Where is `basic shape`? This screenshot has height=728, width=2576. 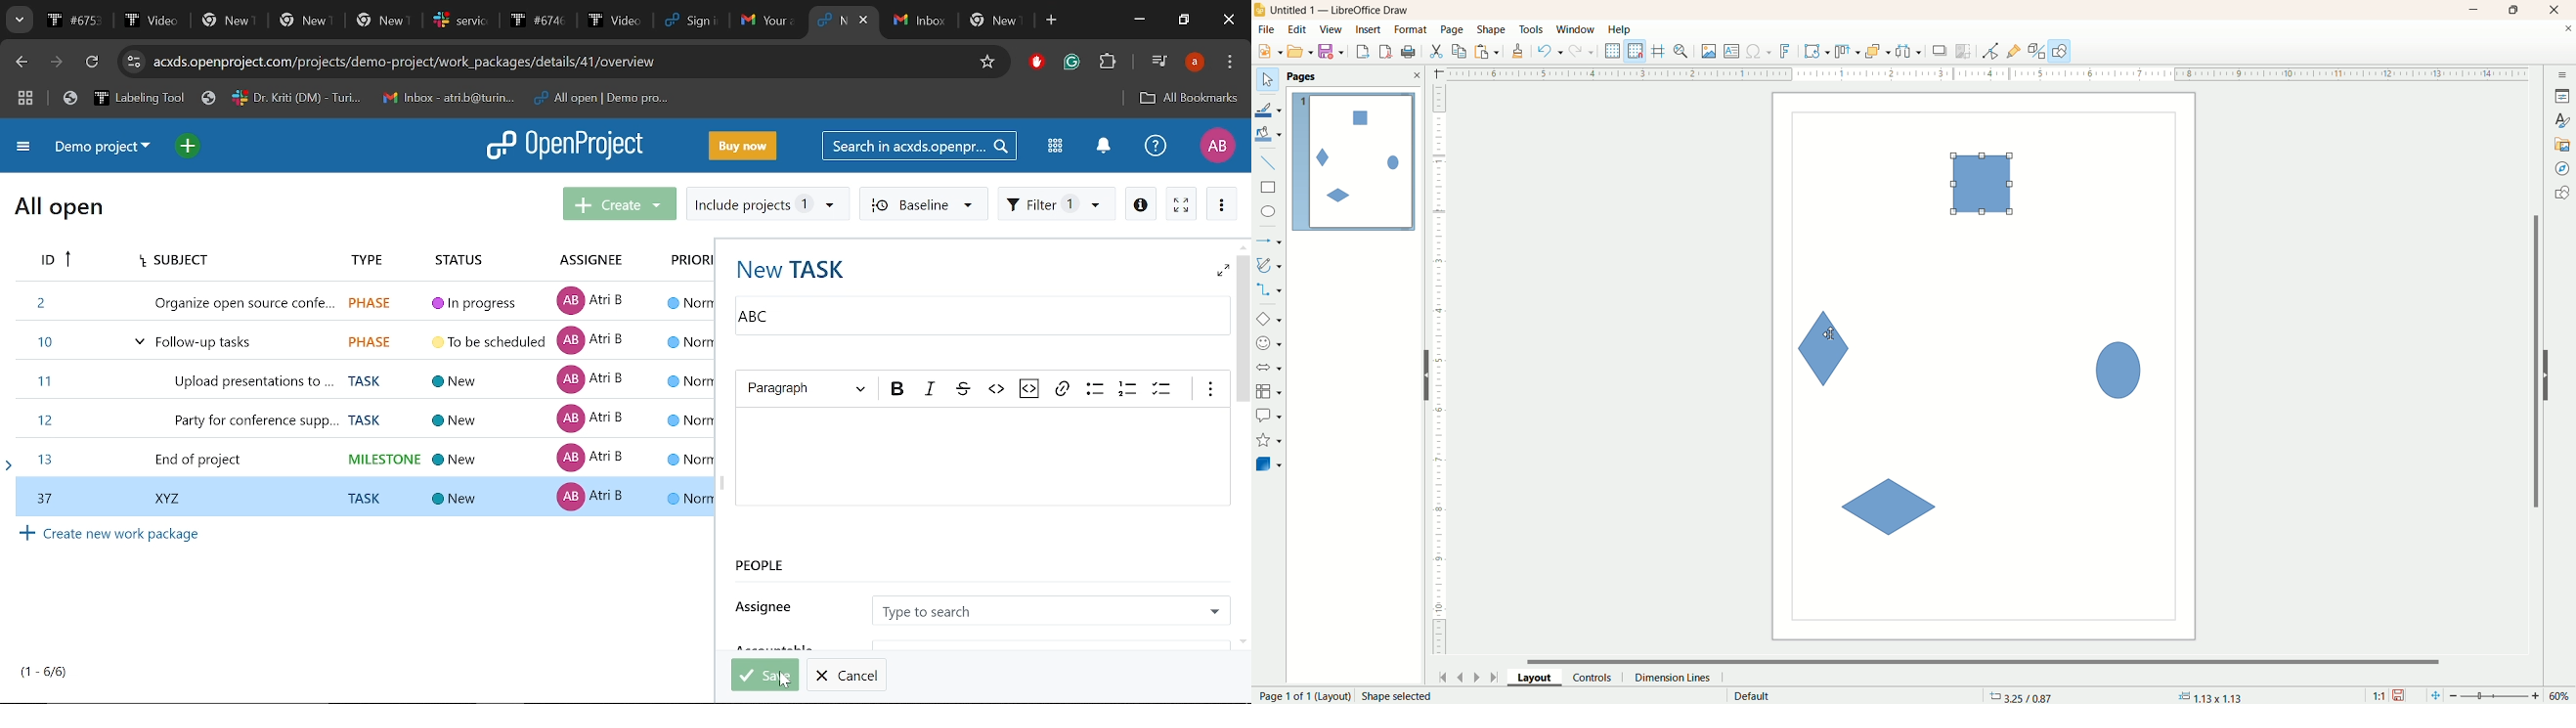 basic shape is located at coordinates (1268, 318).